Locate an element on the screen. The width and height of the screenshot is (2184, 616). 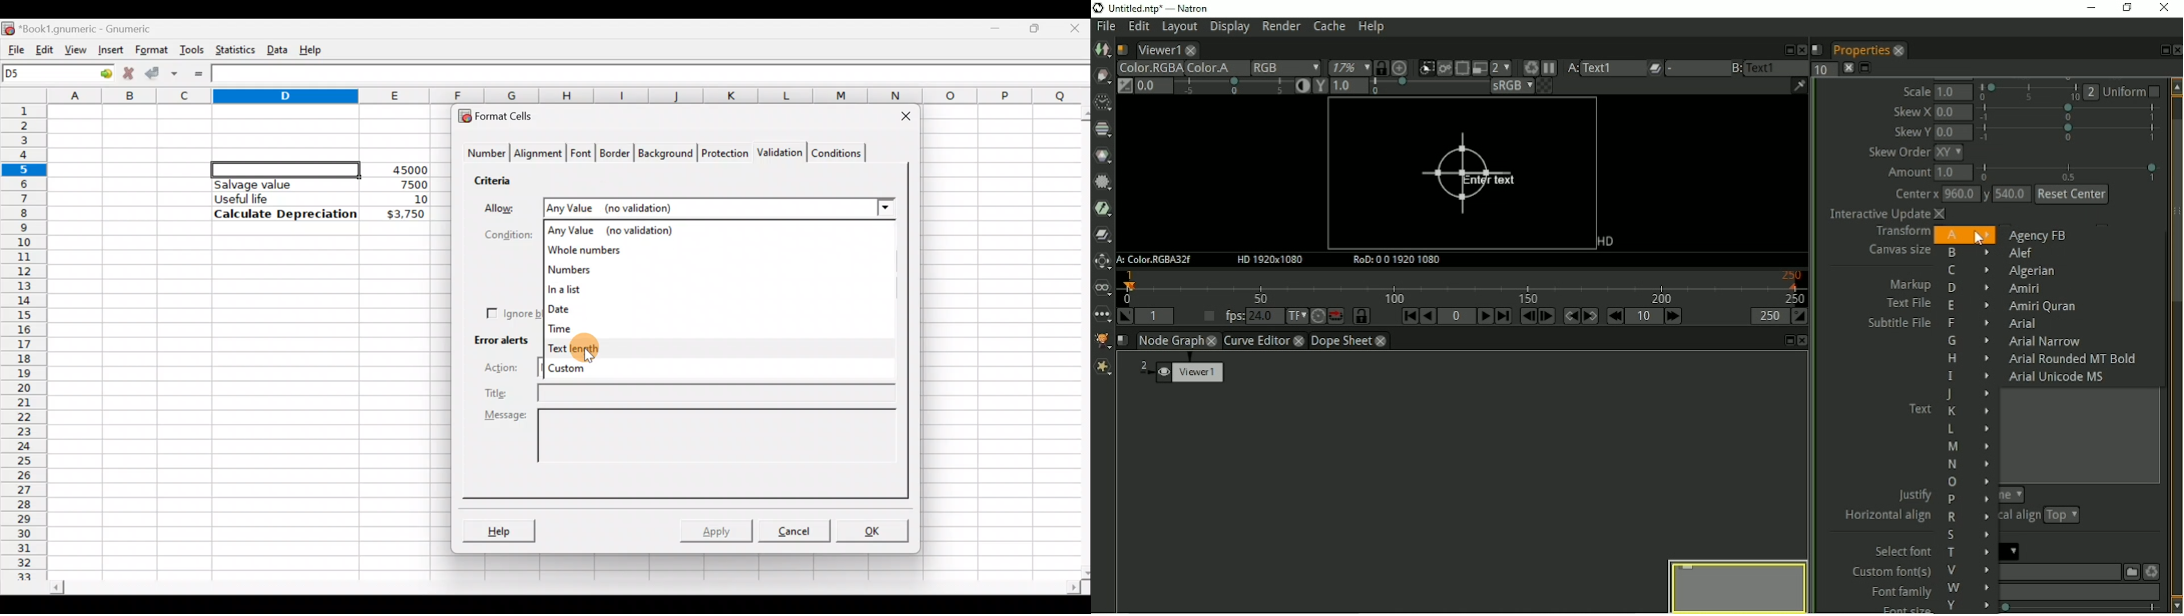
Cancel change is located at coordinates (127, 72).